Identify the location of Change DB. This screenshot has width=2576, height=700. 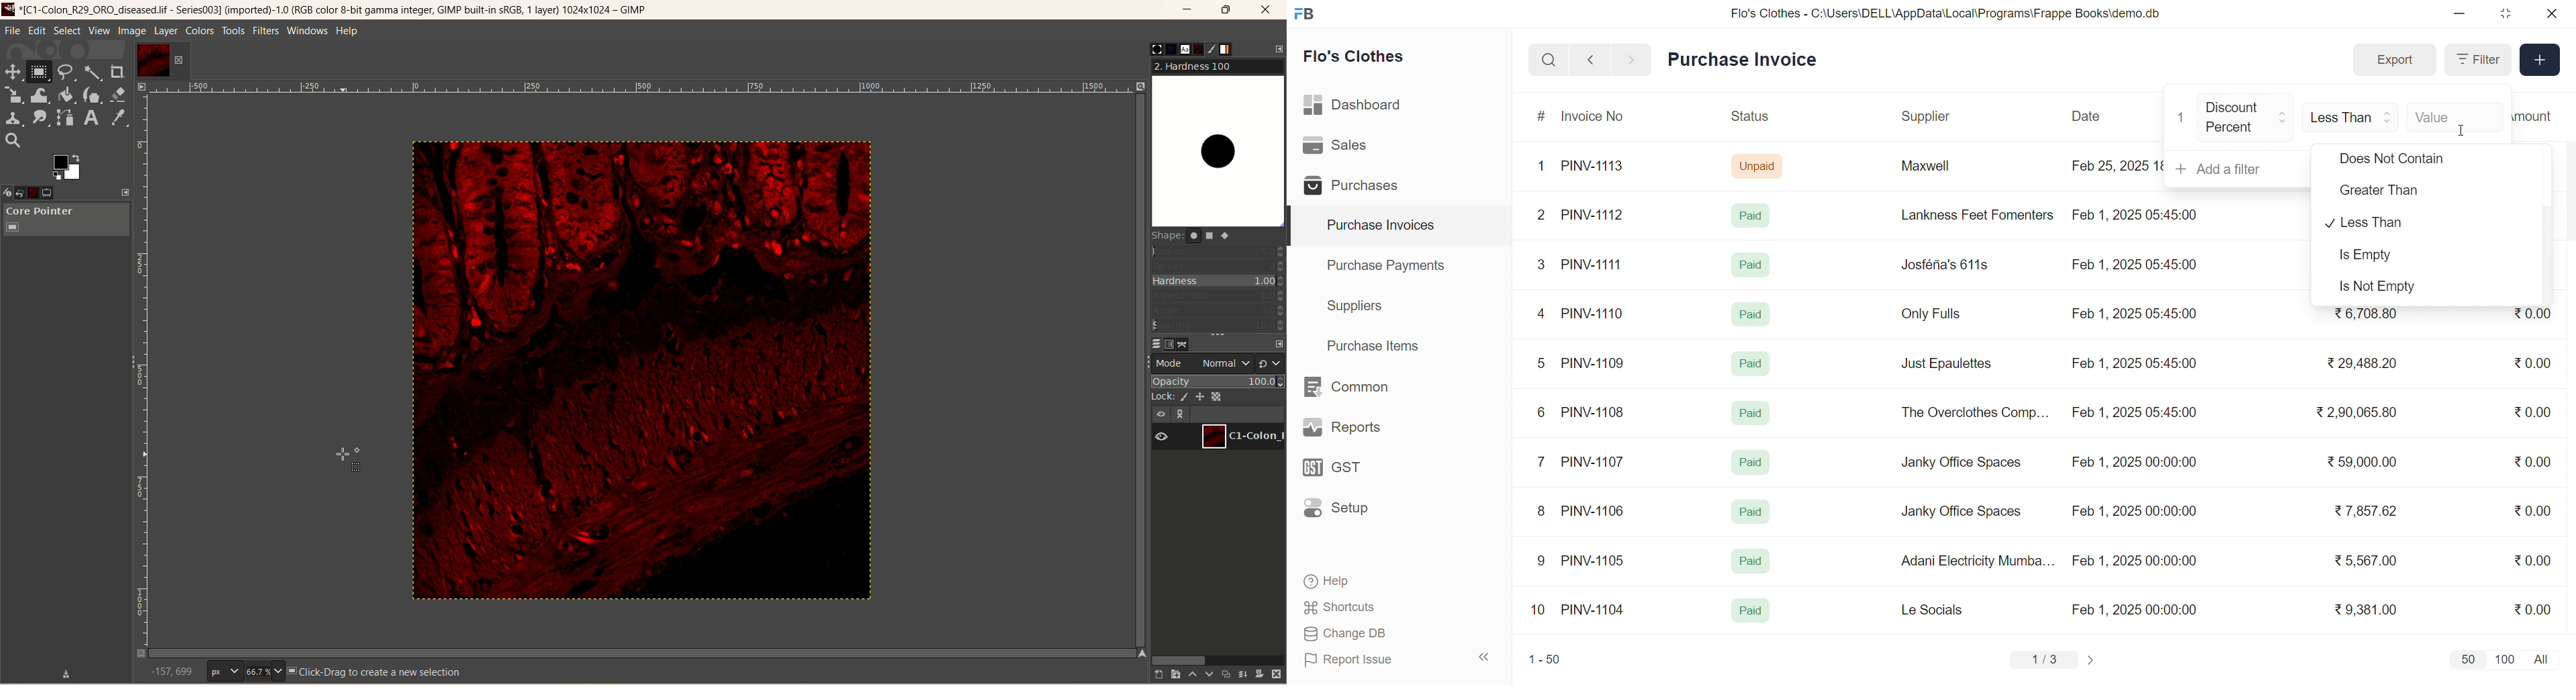
(1371, 634).